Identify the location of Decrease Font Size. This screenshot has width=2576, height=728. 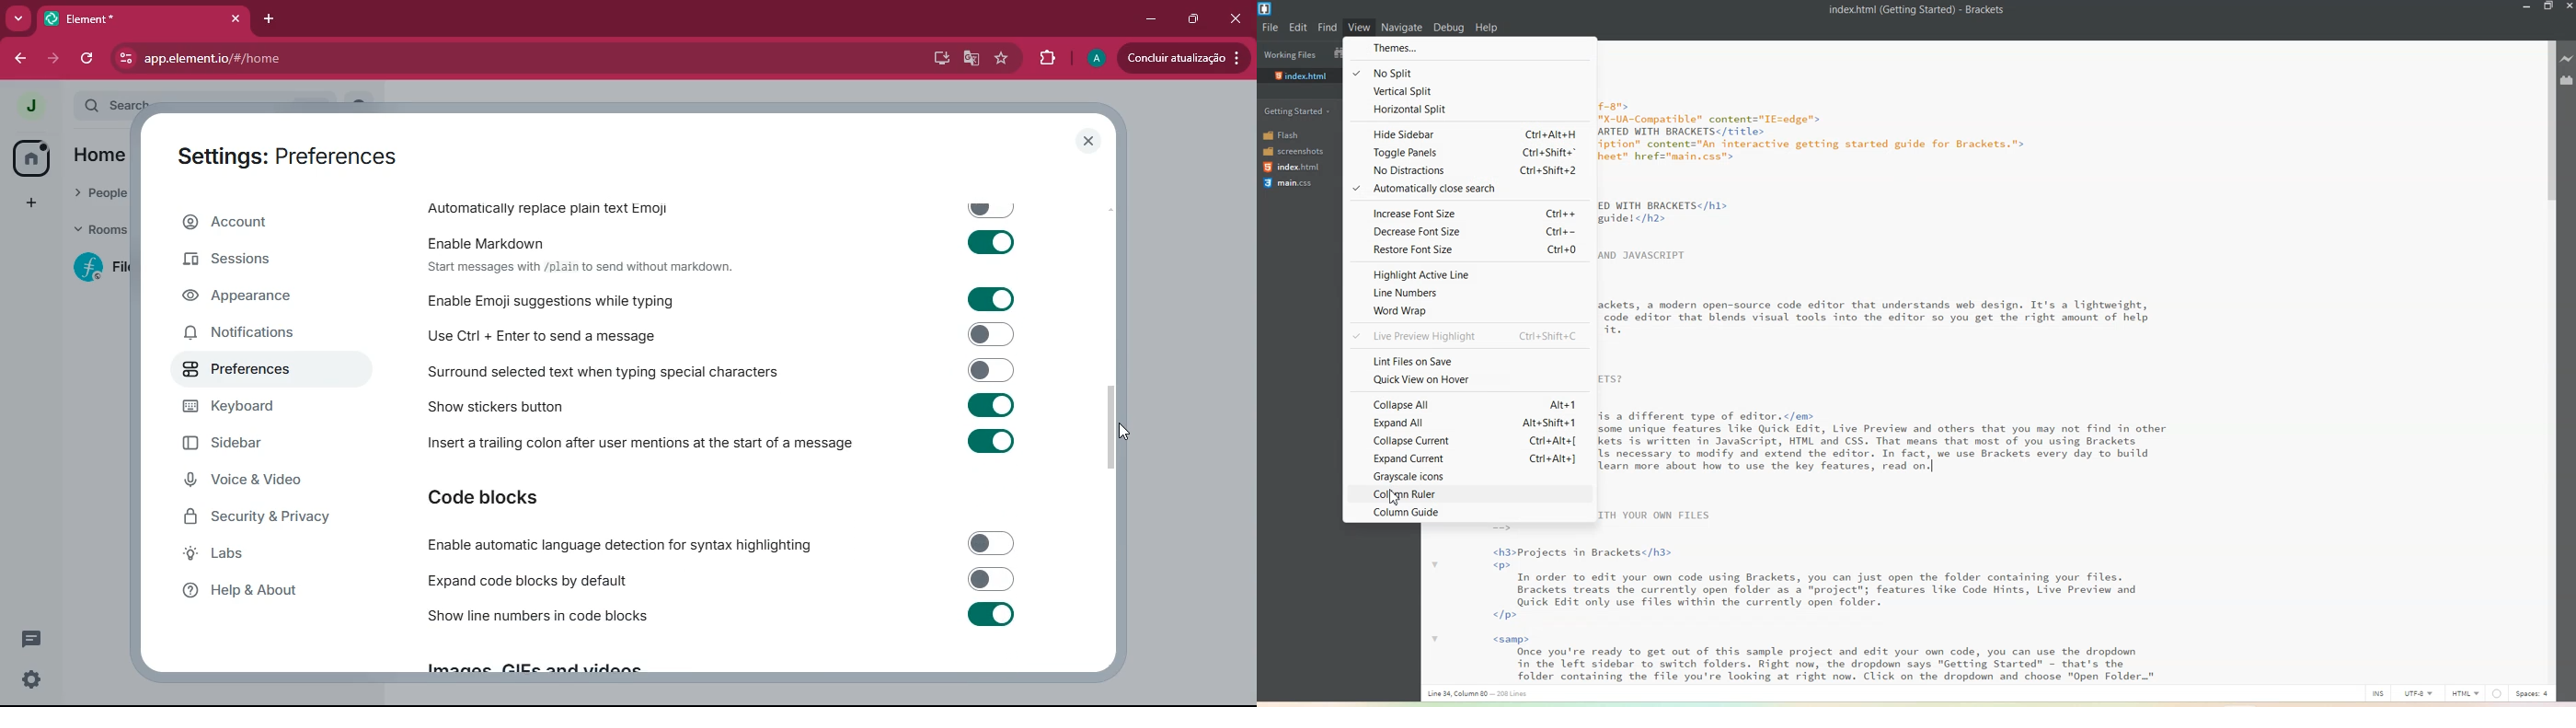
(1467, 231).